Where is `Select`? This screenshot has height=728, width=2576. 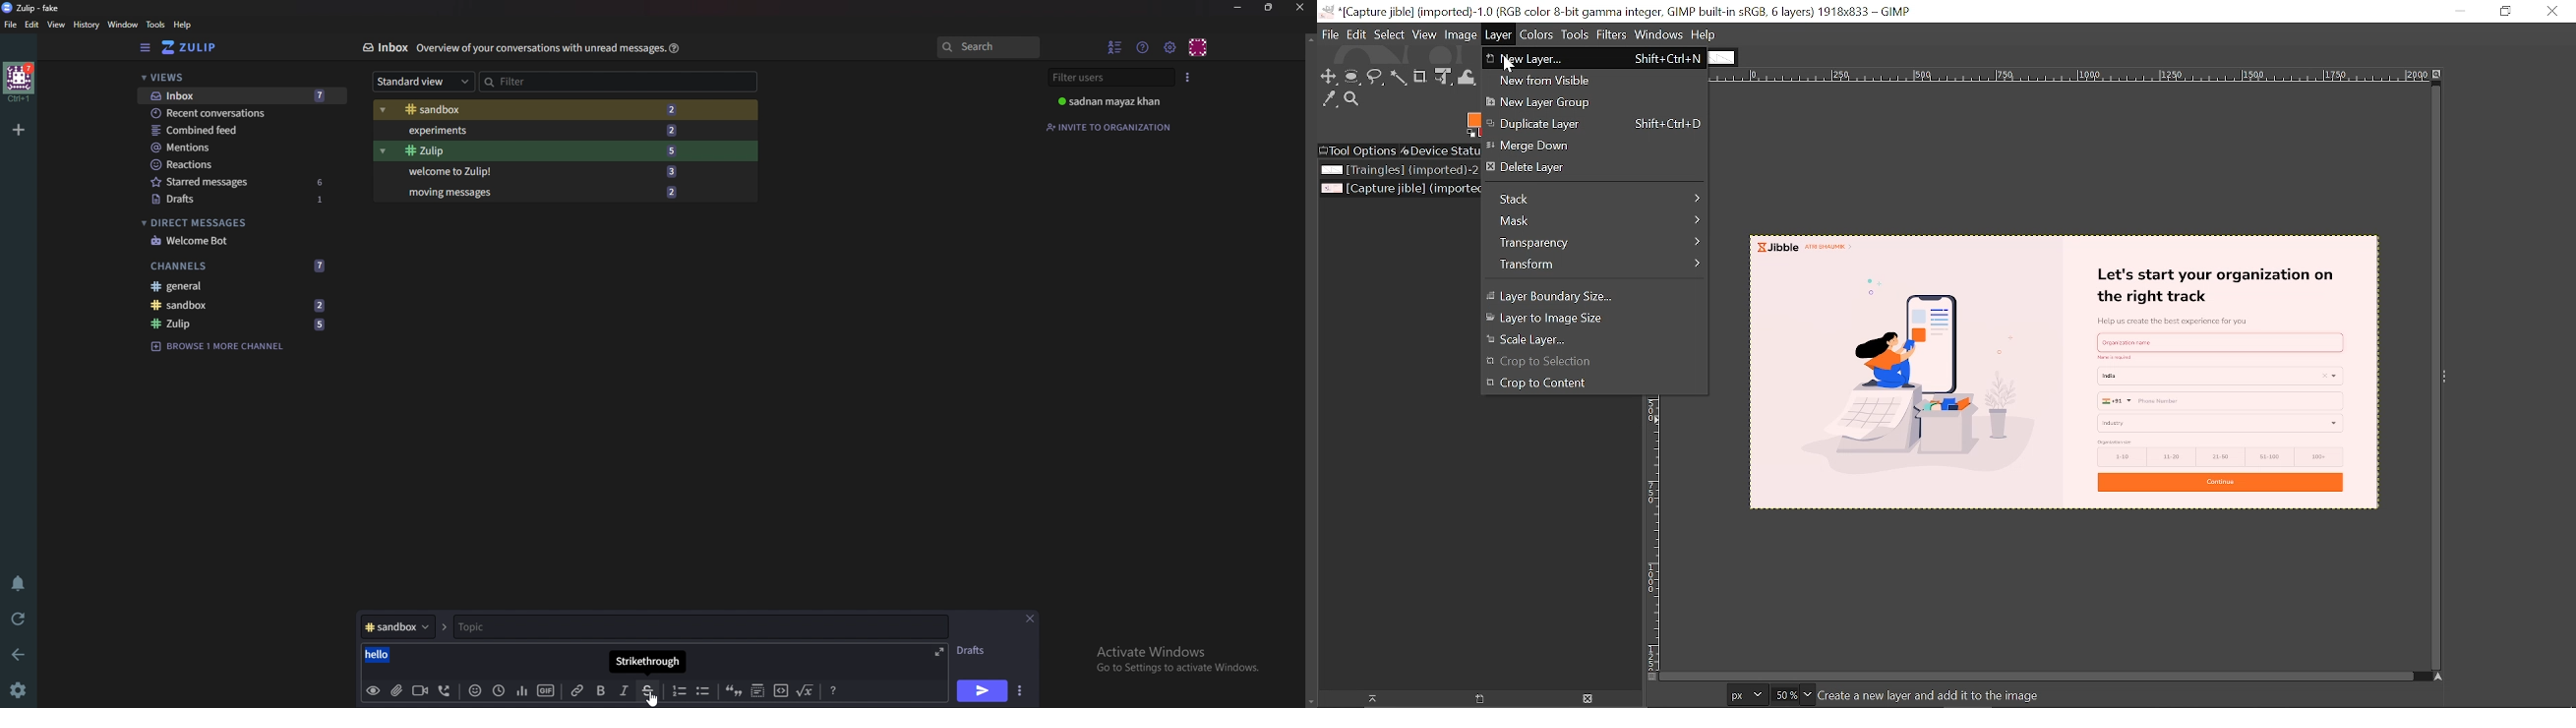
Select is located at coordinates (1389, 35).